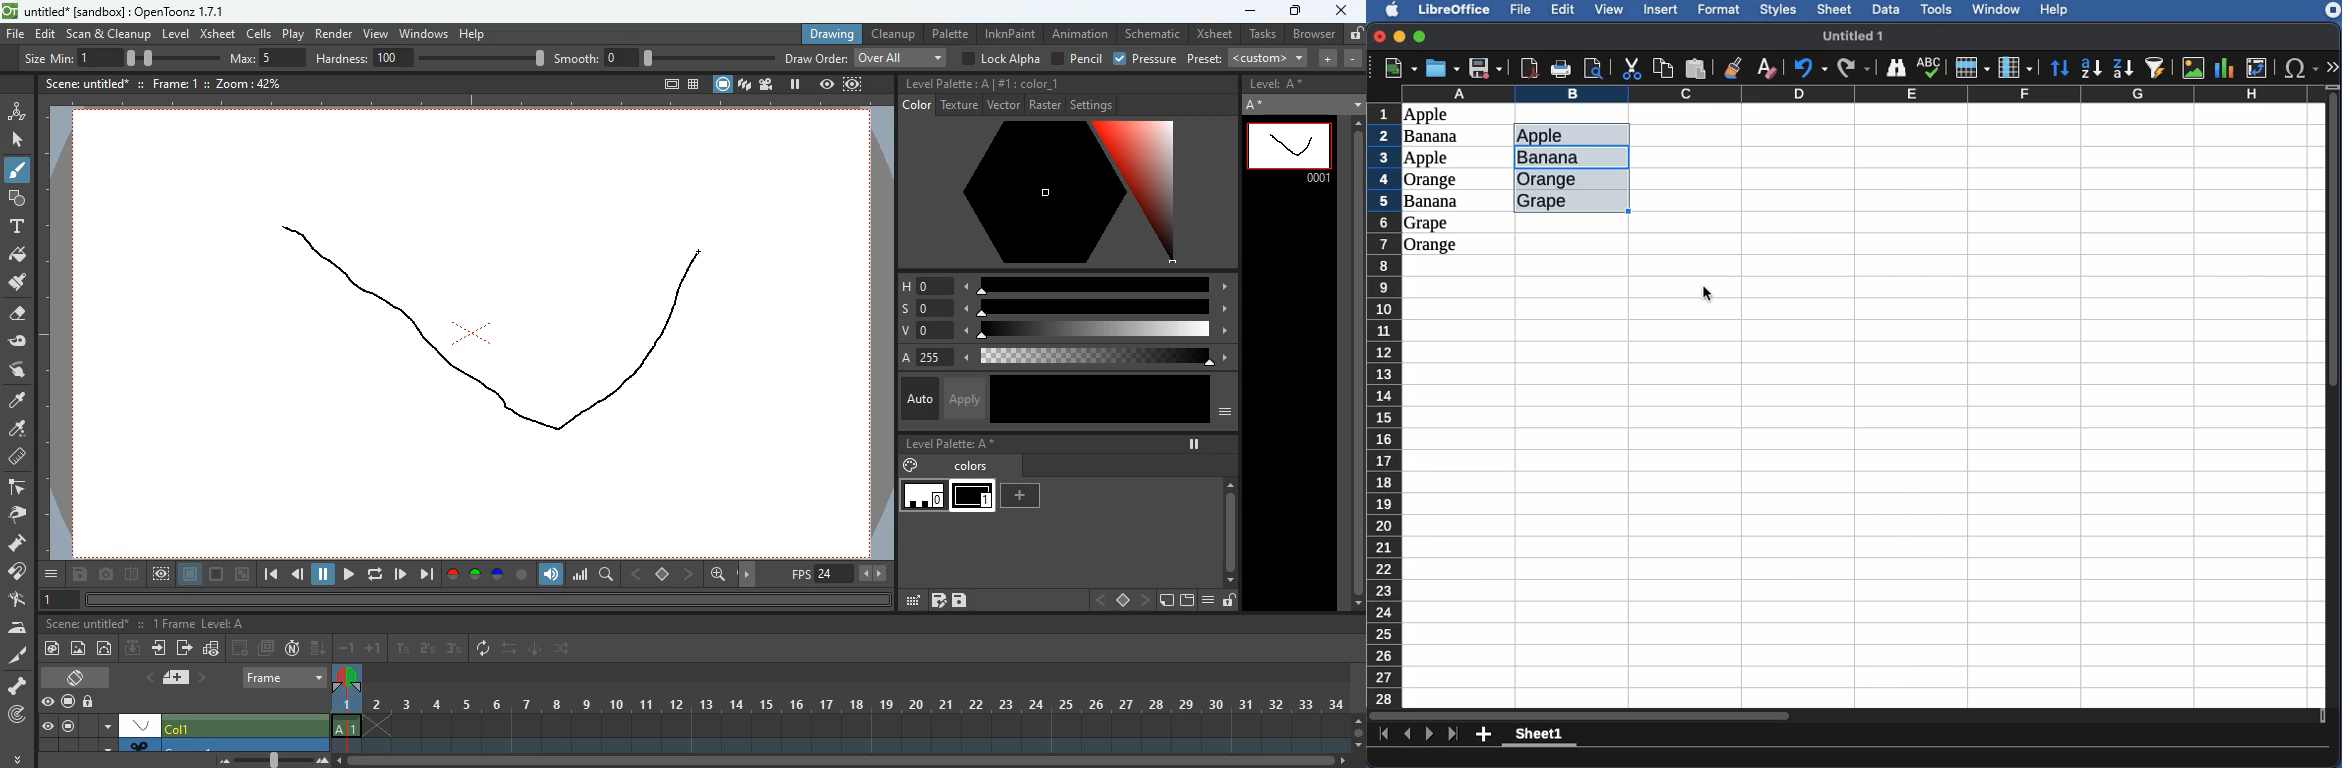  Describe the element at coordinates (1810, 68) in the screenshot. I see `Undo` at that location.